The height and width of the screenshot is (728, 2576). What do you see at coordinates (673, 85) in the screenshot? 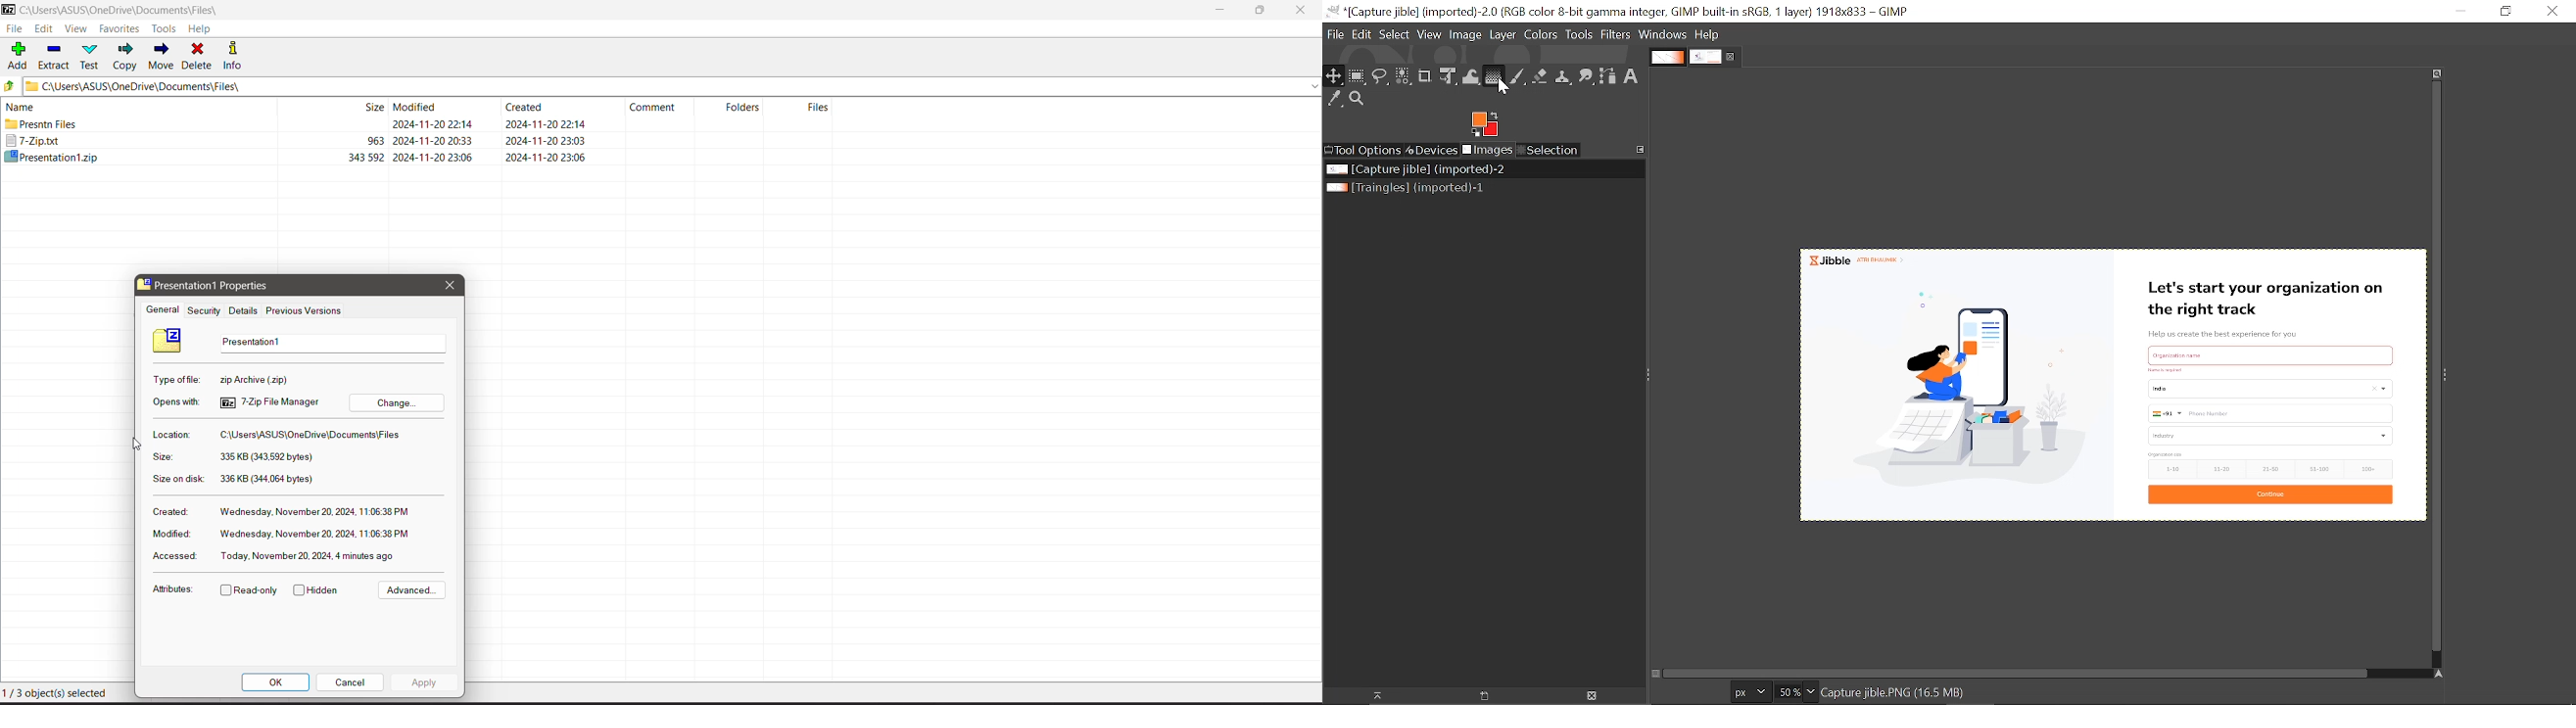
I see `Current Folder Path` at bounding box center [673, 85].